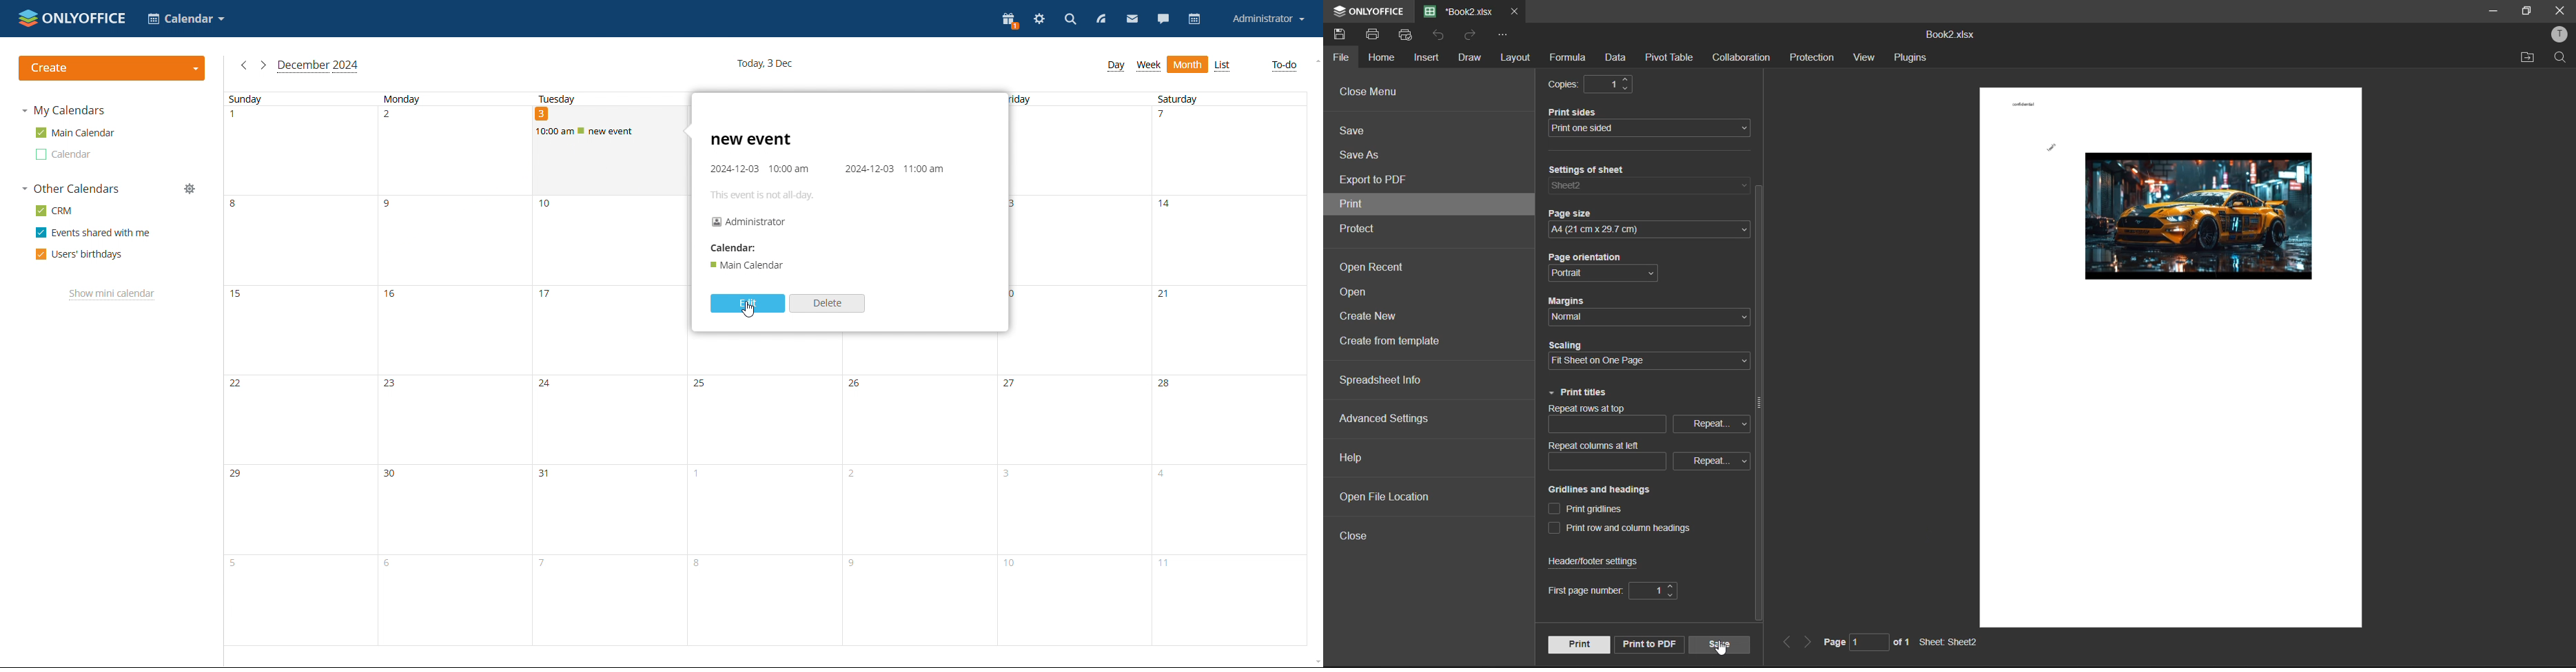 The width and height of the screenshot is (2576, 672). Describe the element at coordinates (2491, 10) in the screenshot. I see `minimize` at that location.